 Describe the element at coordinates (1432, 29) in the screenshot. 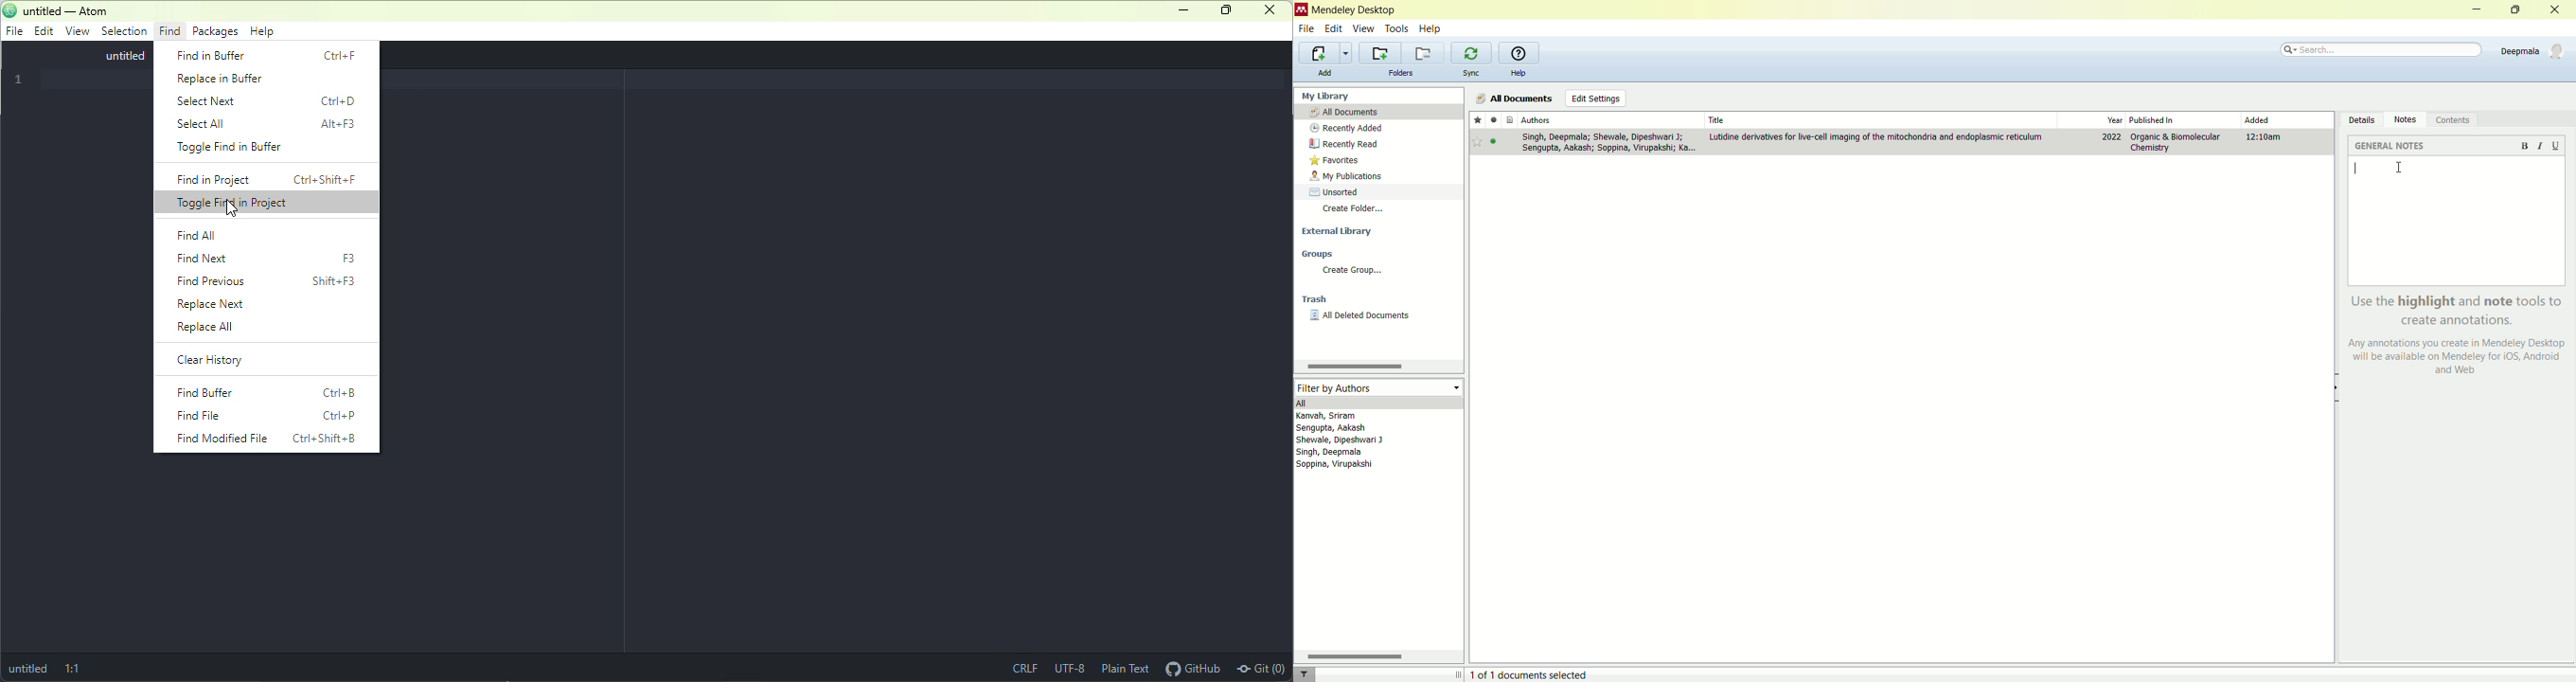

I see `help` at that location.